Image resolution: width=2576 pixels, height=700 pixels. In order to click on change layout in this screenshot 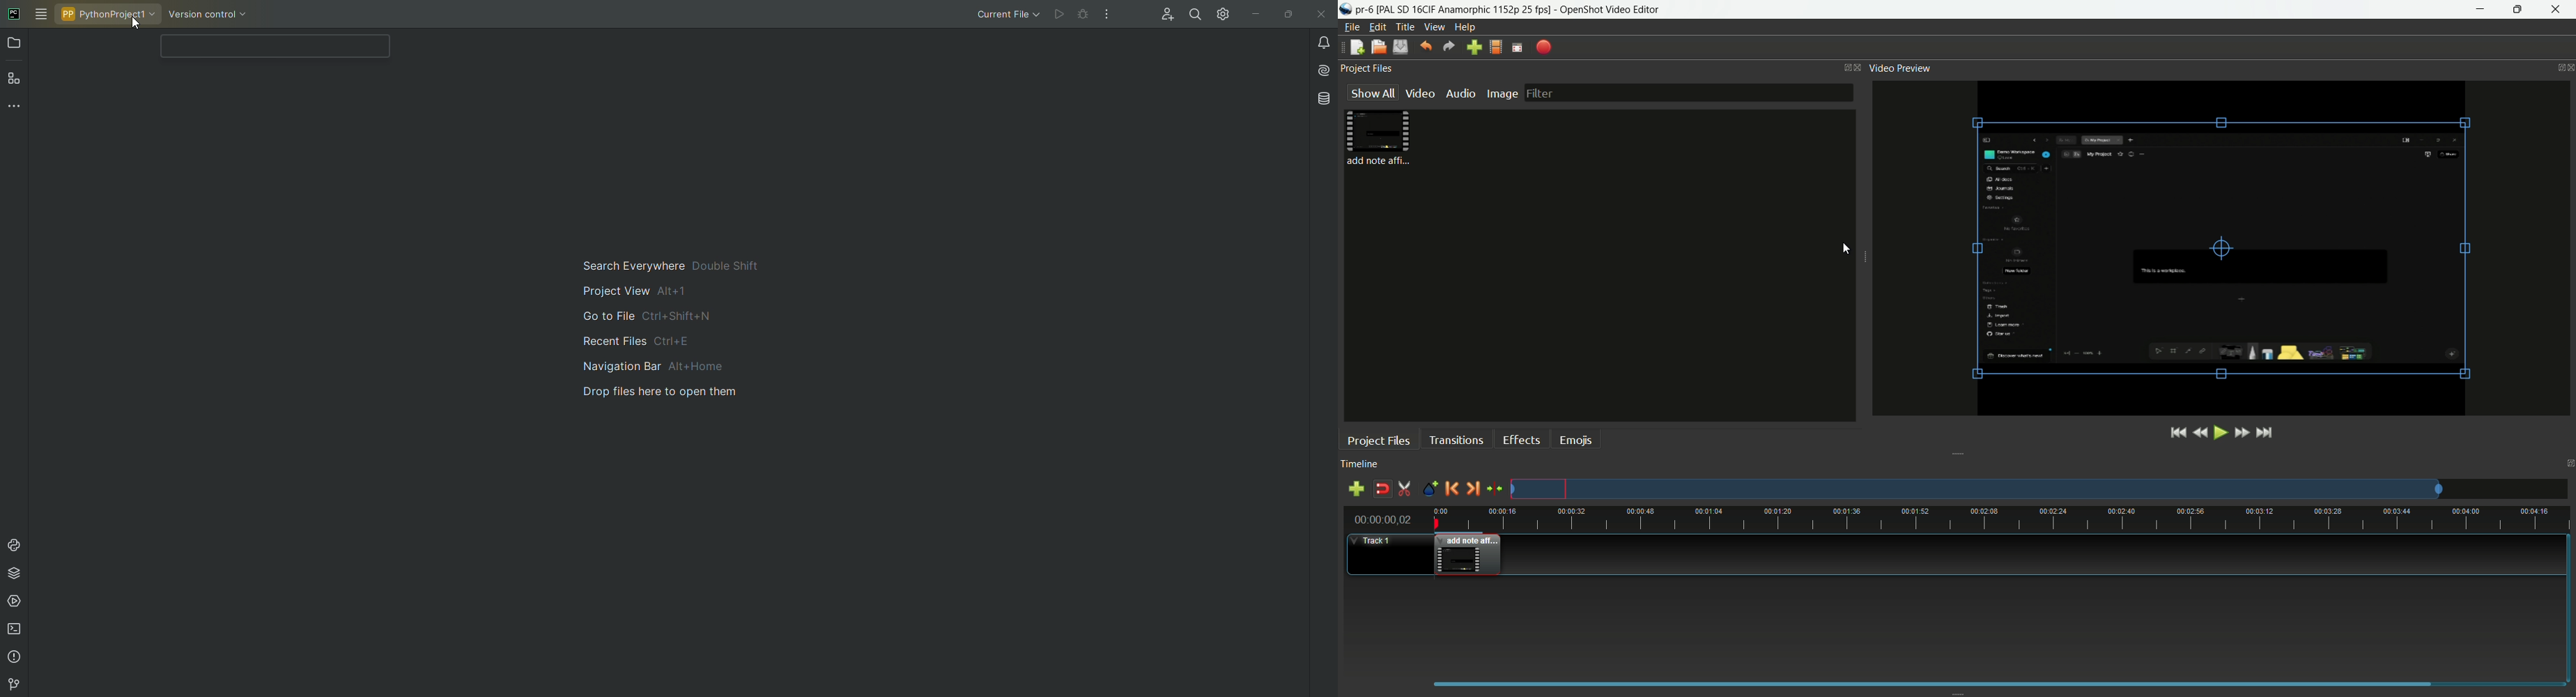, I will do `click(1842, 68)`.